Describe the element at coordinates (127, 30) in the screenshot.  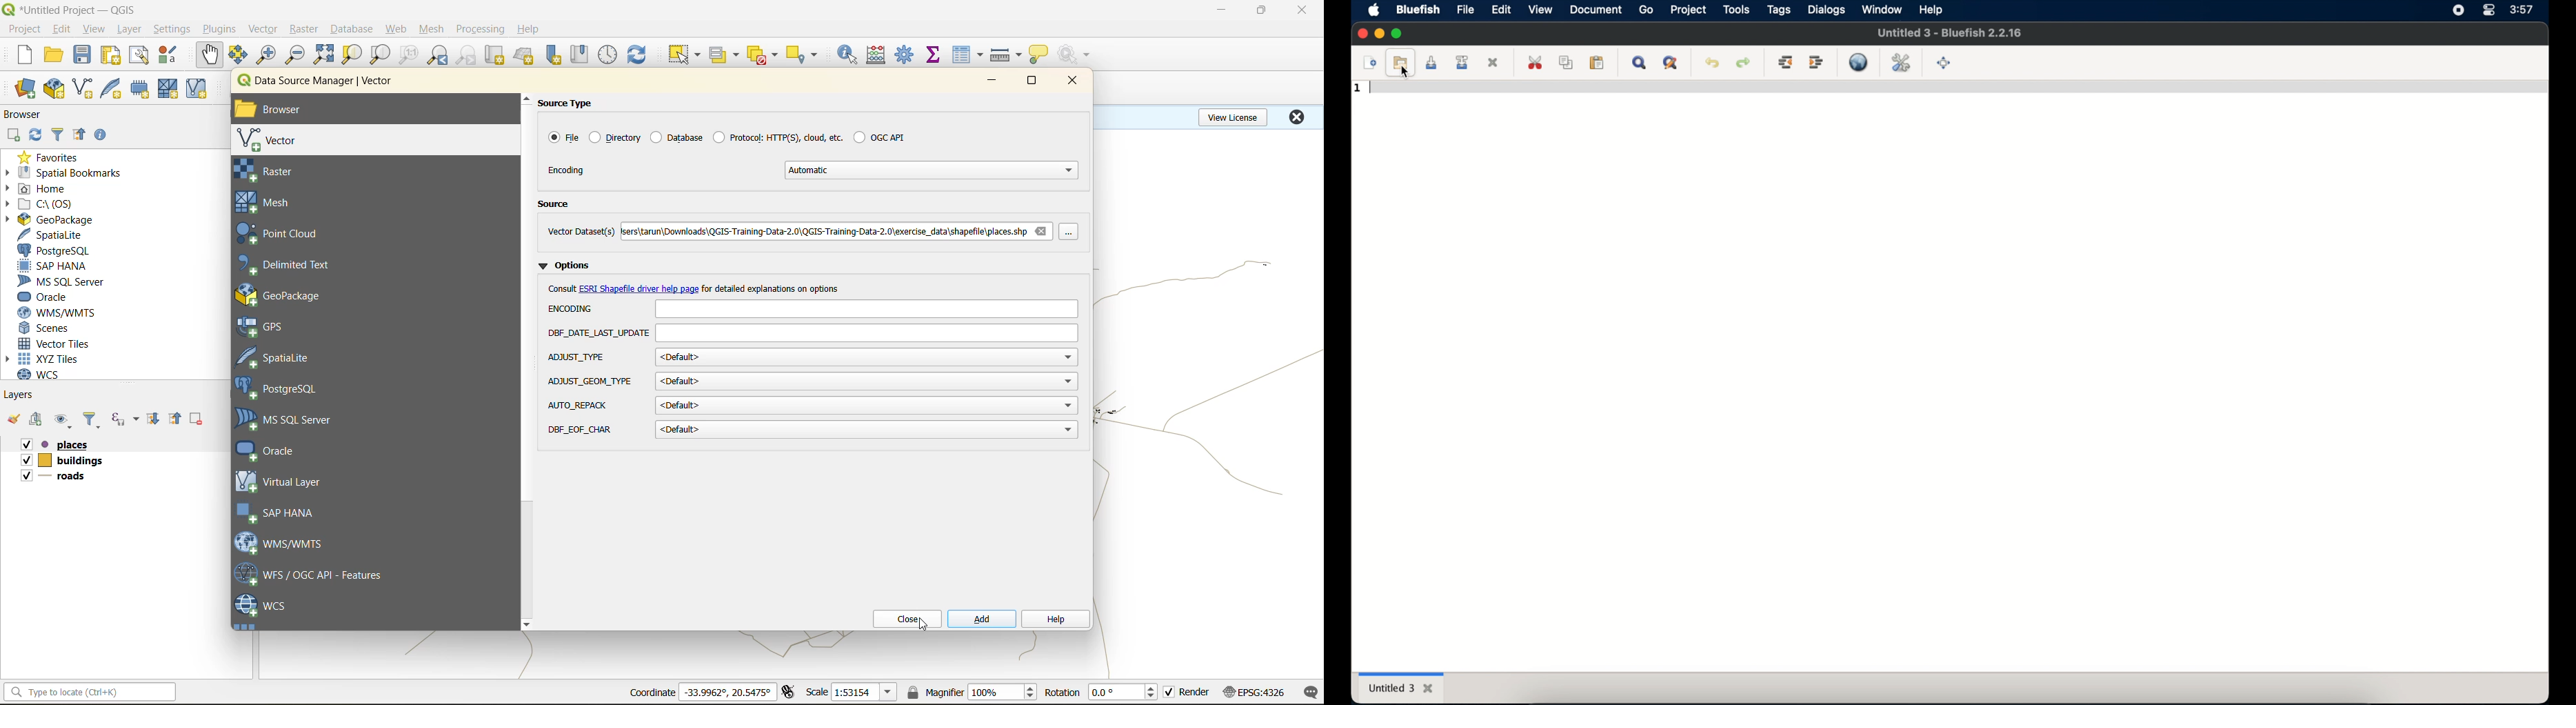
I see `layer` at that location.